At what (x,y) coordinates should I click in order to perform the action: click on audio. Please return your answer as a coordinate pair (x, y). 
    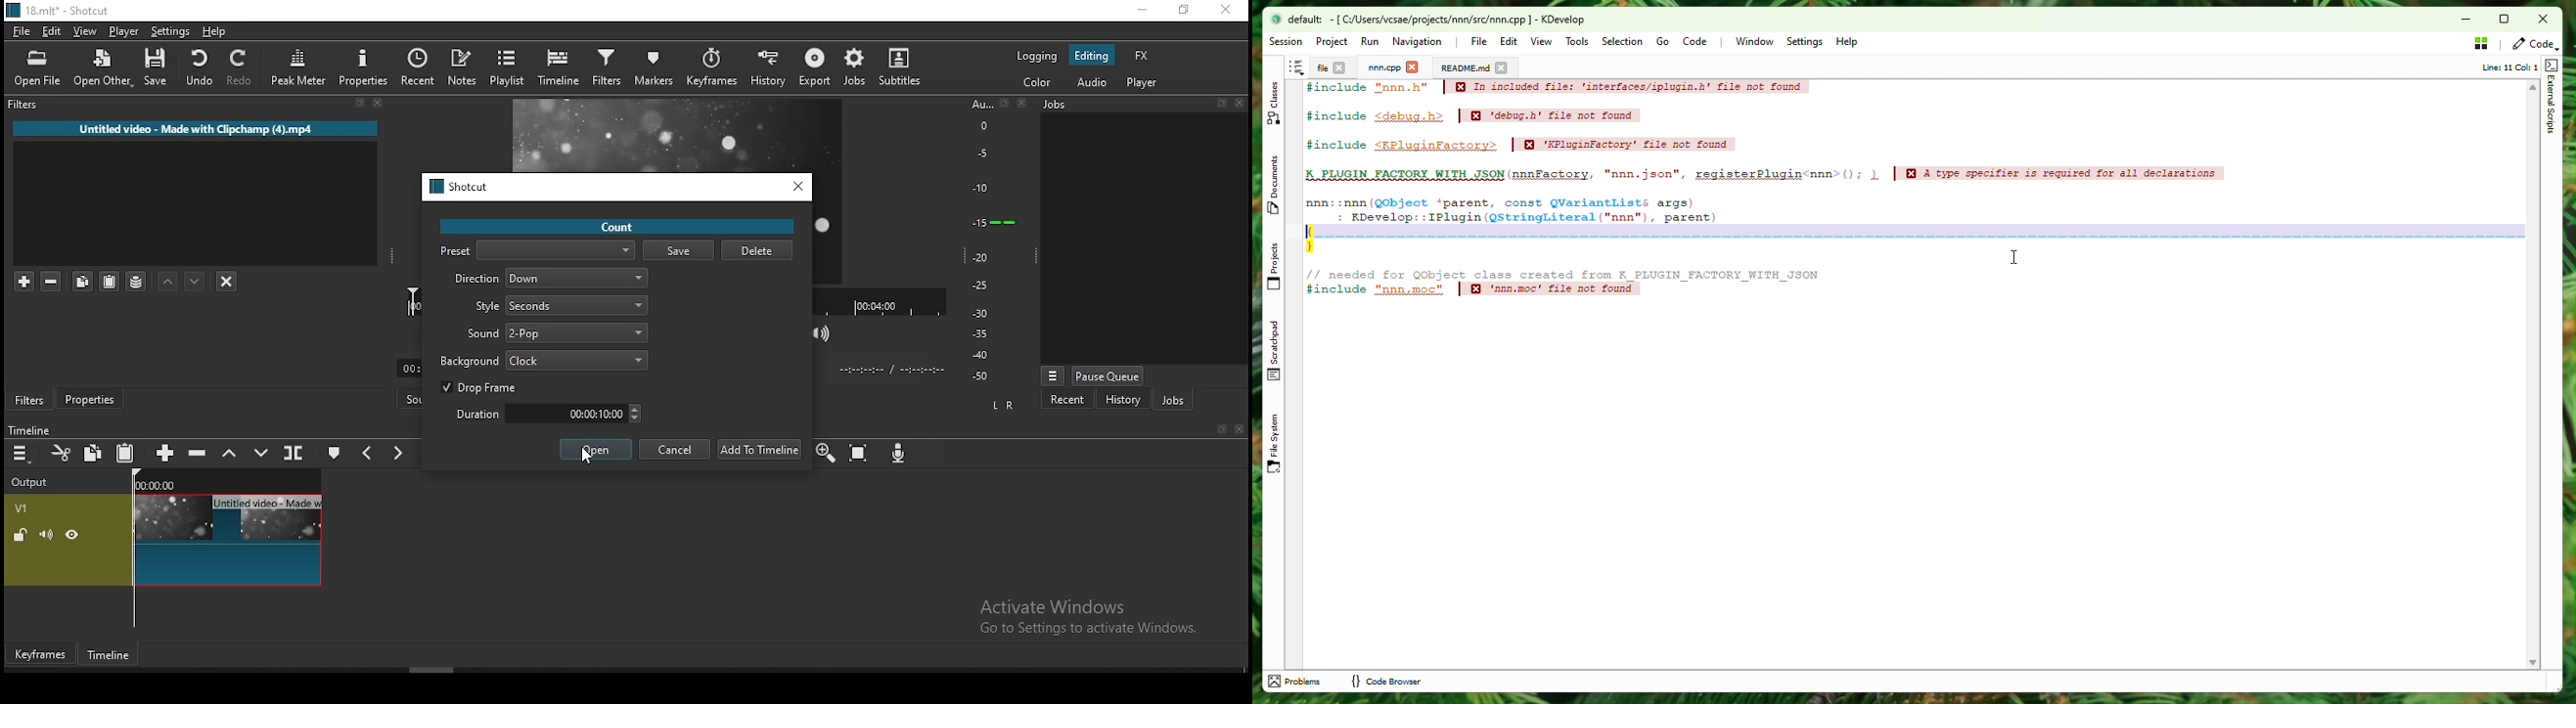
    Looking at the image, I should click on (1097, 83).